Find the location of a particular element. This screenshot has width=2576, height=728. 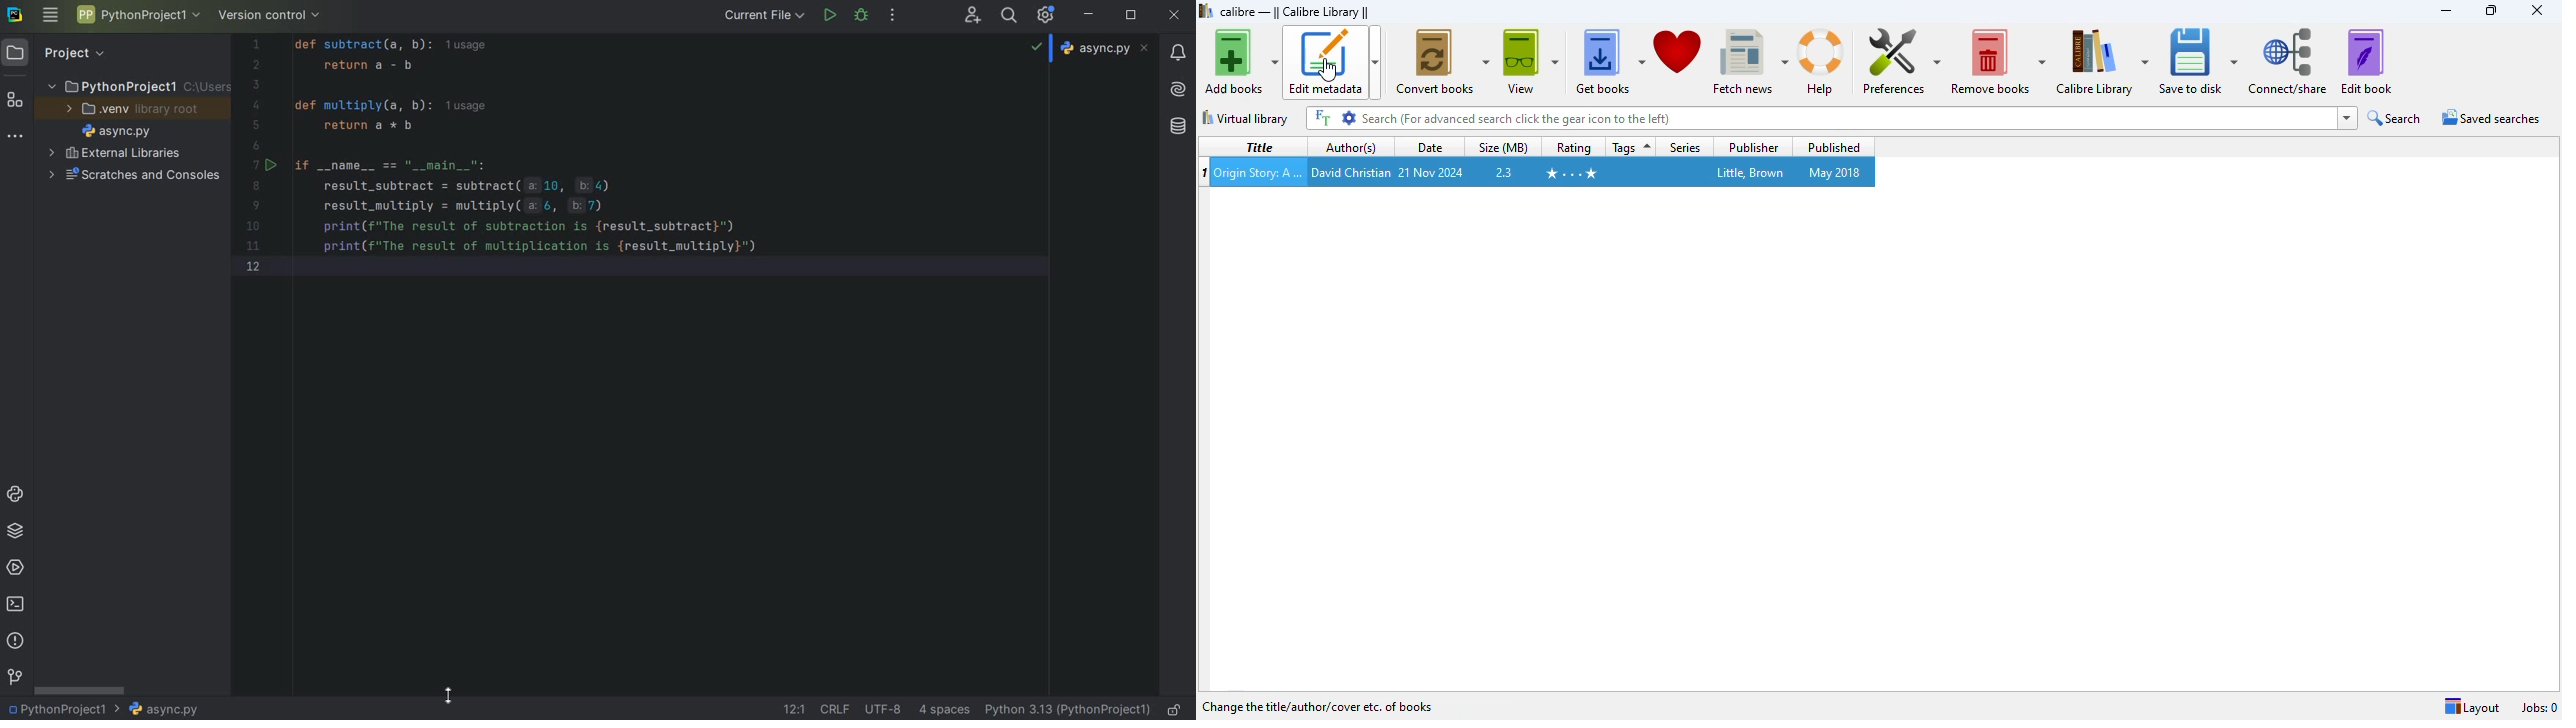

saved searches is located at coordinates (2492, 117).